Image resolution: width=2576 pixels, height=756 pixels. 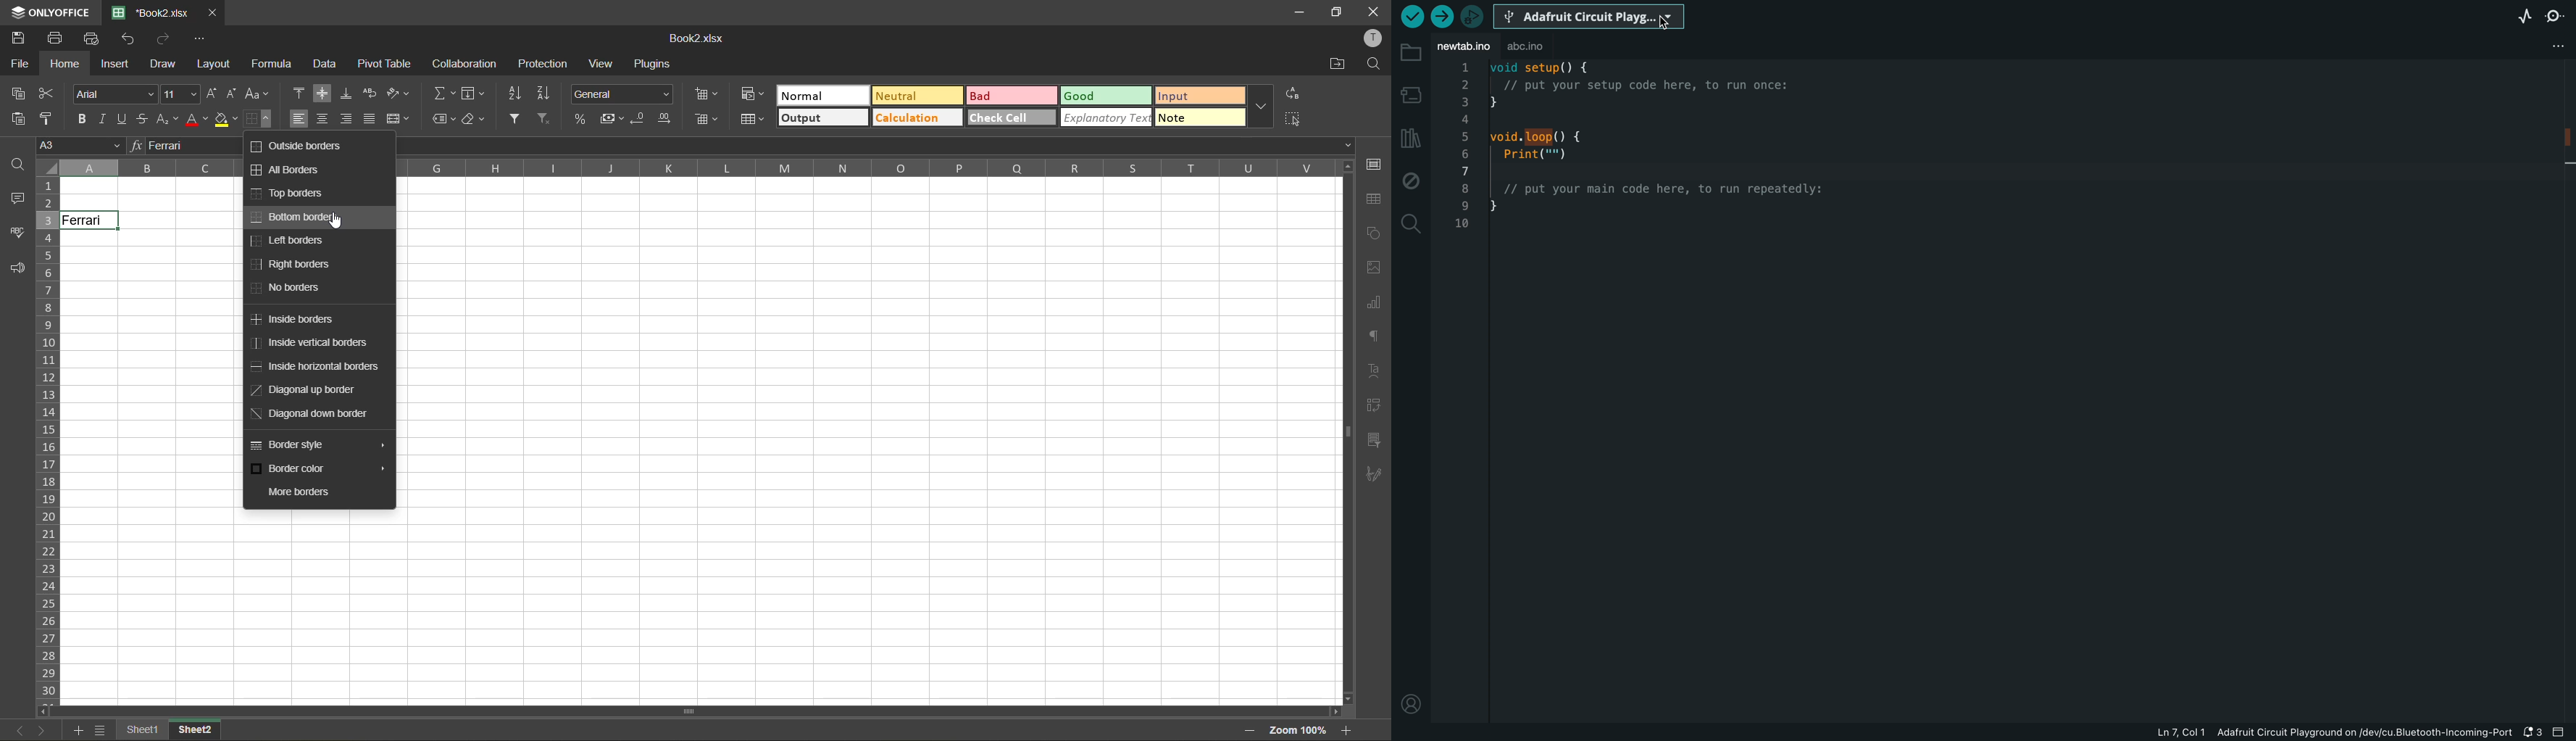 What do you see at coordinates (1527, 47) in the screenshot?
I see `abc` at bounding box center [1527, 47].